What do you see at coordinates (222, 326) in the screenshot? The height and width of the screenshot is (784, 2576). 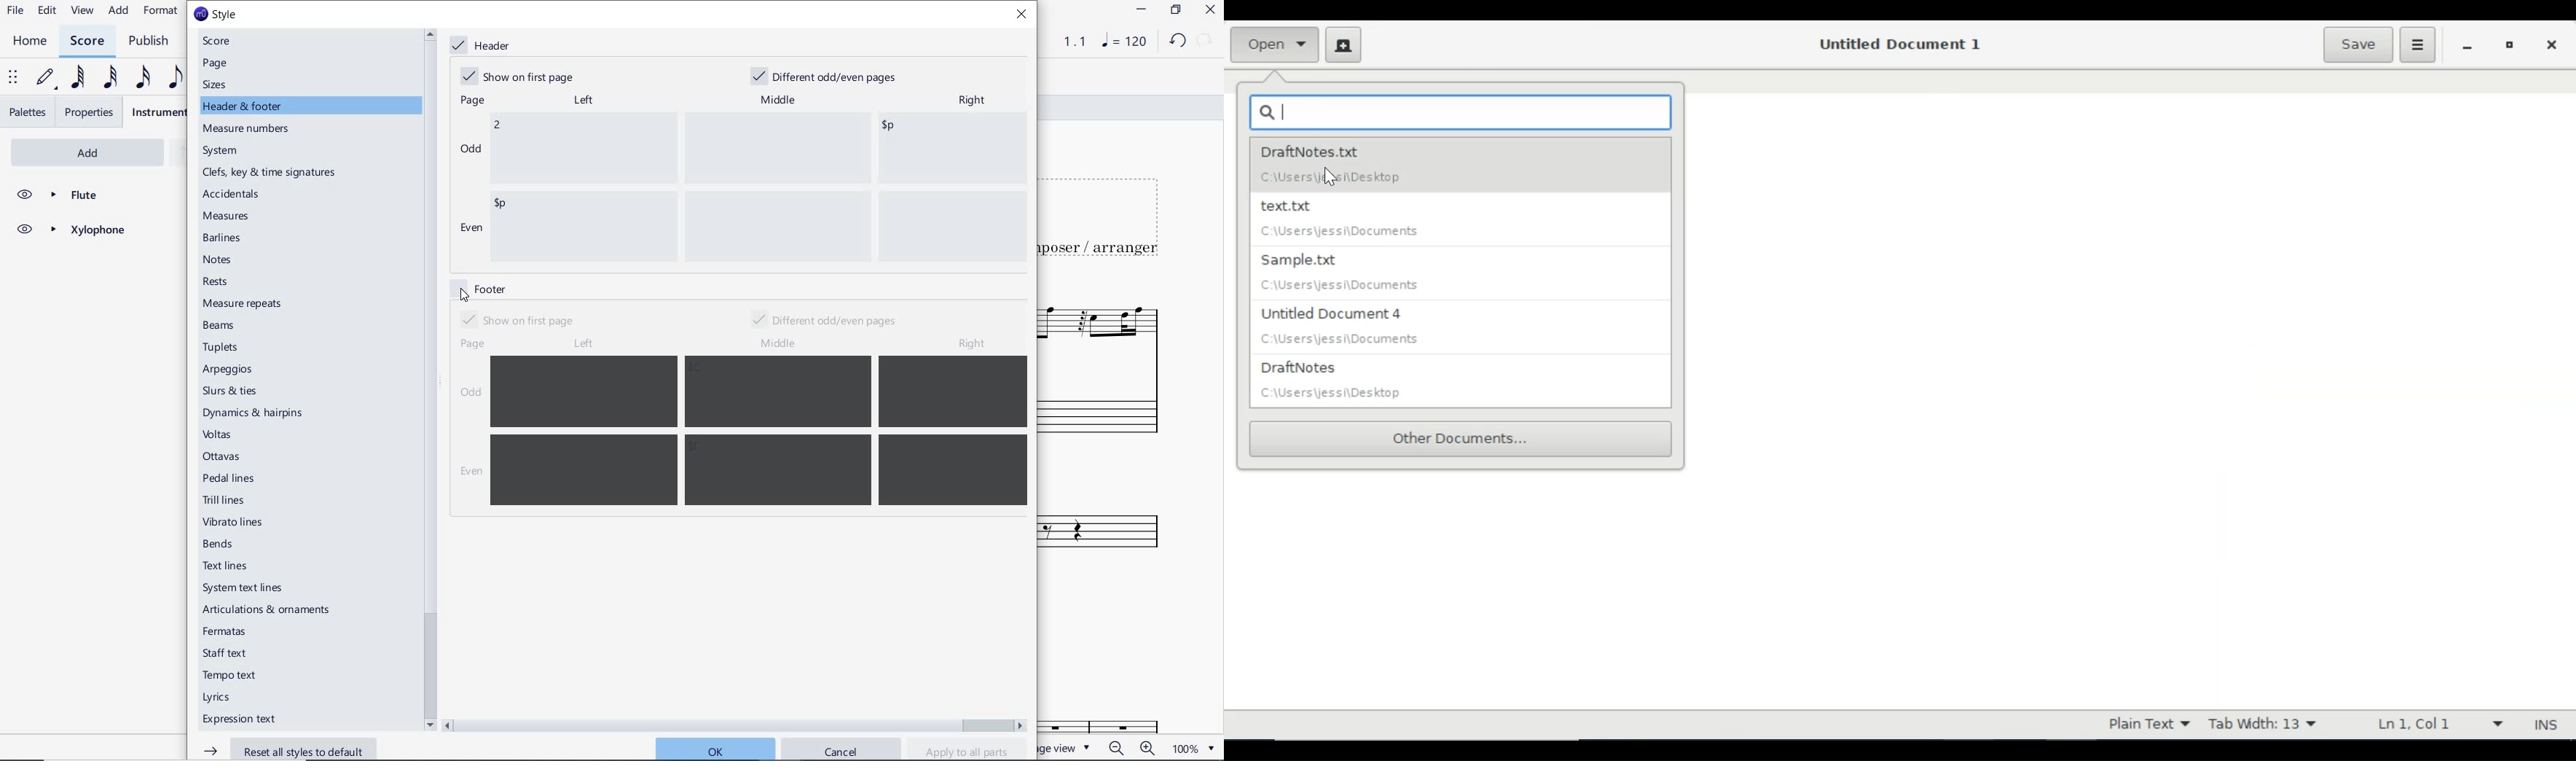 I see `beams` at bounding box center [222, 326].